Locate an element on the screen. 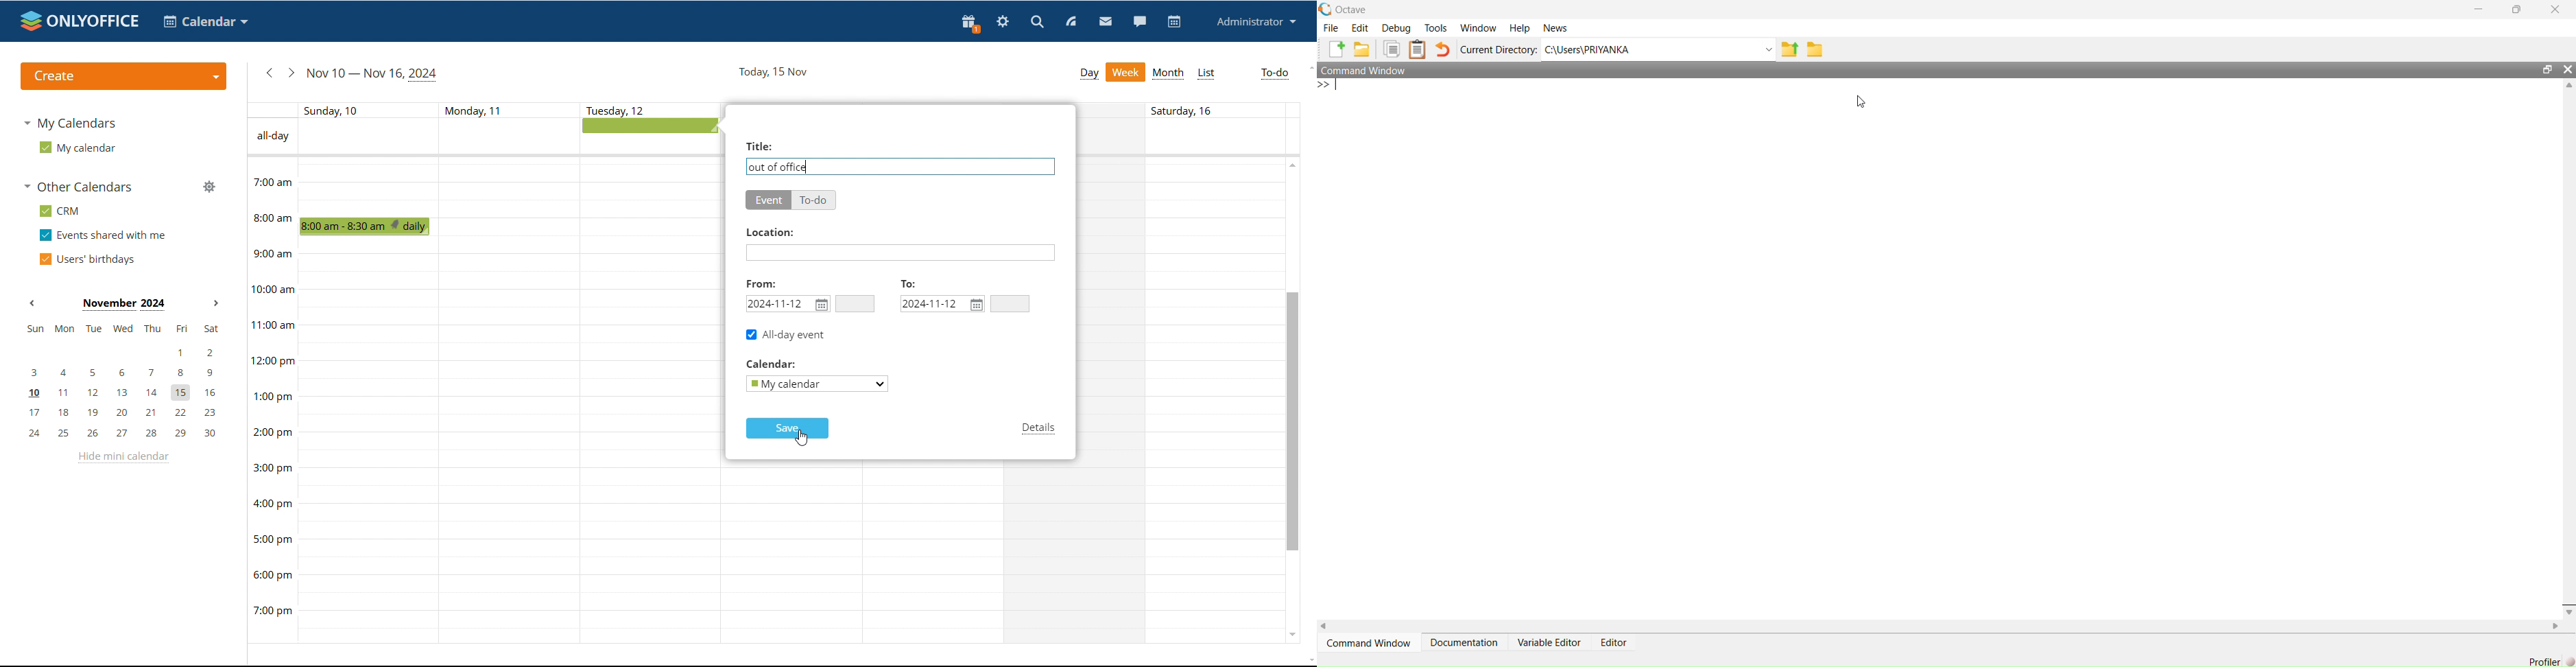 The image size is (2576, 672). C:\Users\Priyanka is located at coordinates (1659, 49).